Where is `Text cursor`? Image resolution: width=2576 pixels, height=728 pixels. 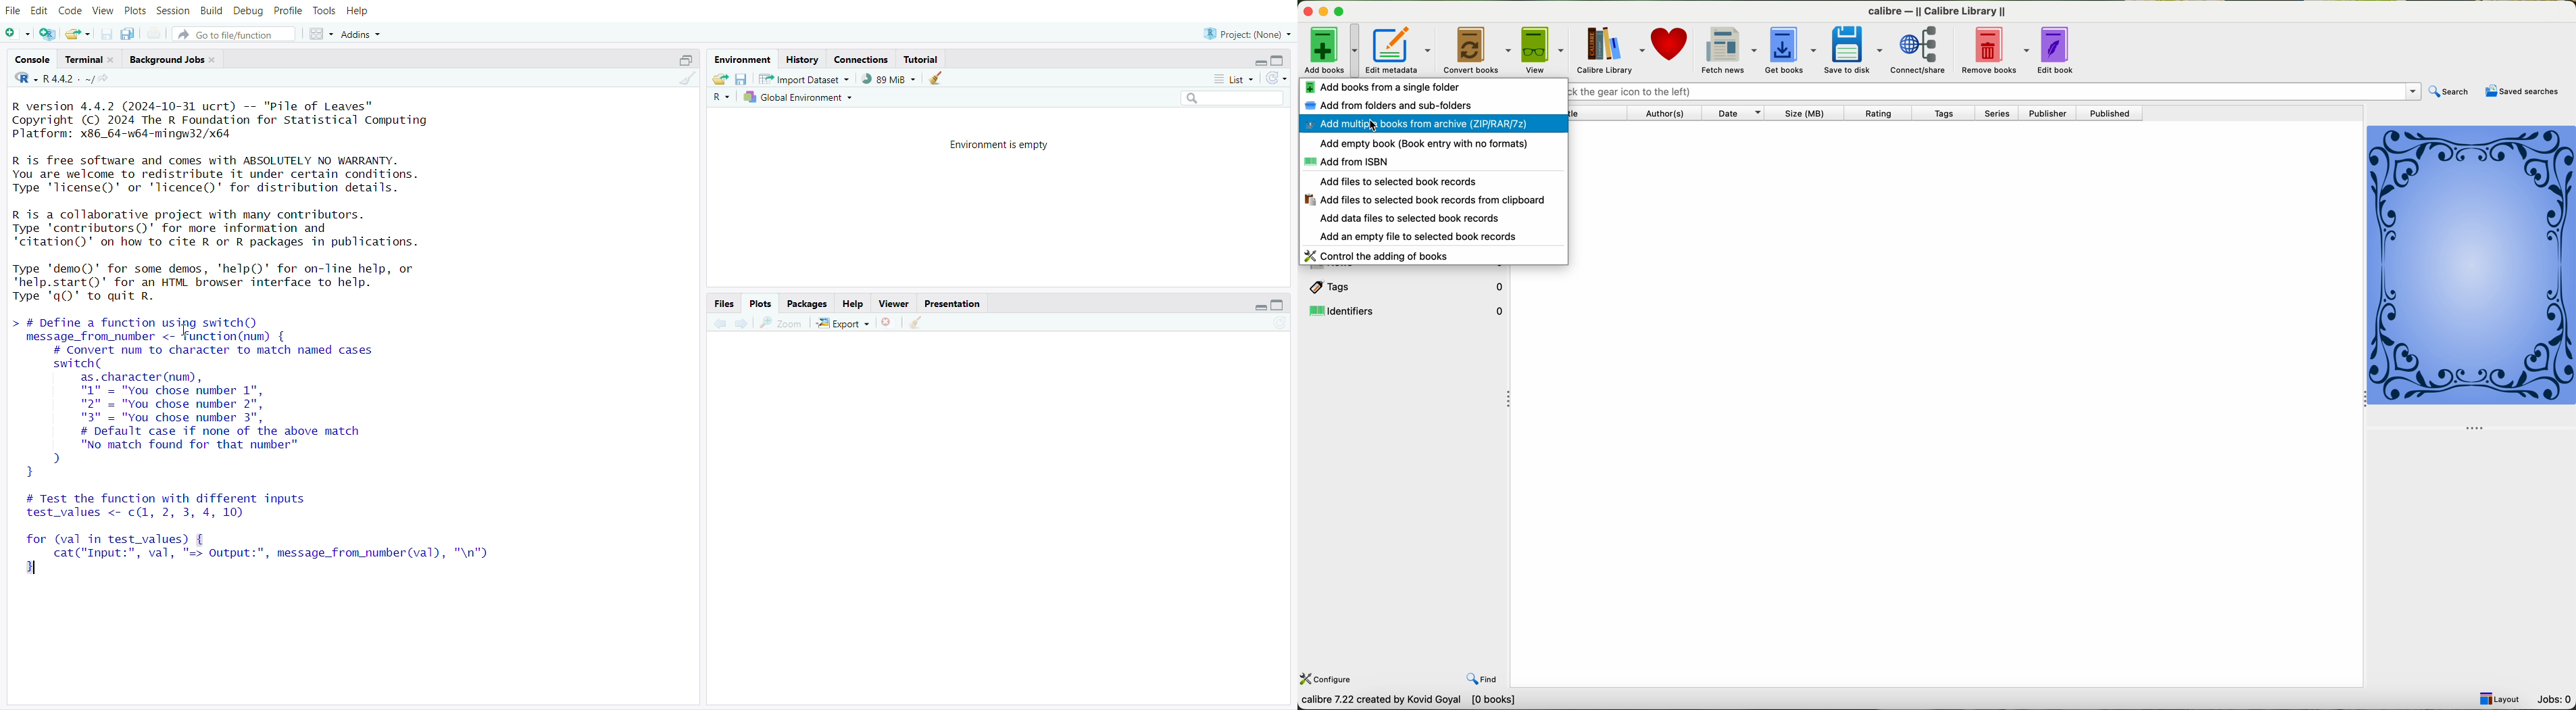 Text cursor is located at coordinates (187, 330).